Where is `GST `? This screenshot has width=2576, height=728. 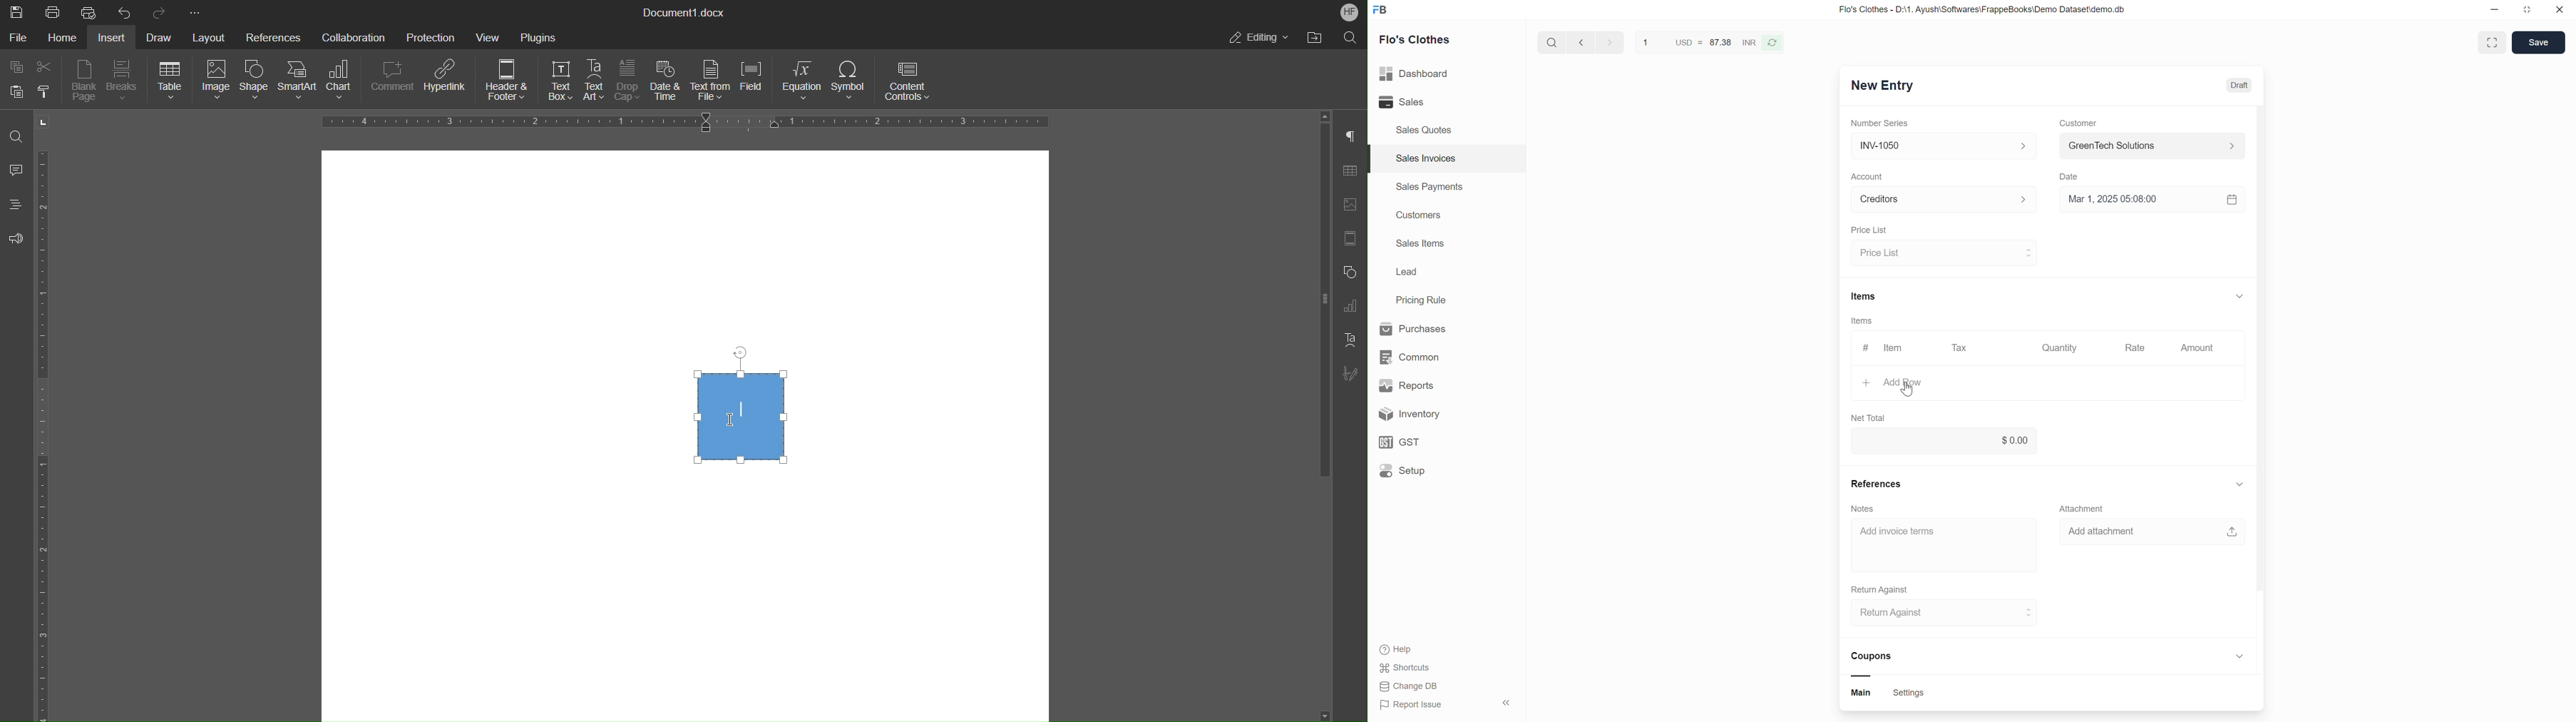 GST  is located at coordinates (1435, 441).